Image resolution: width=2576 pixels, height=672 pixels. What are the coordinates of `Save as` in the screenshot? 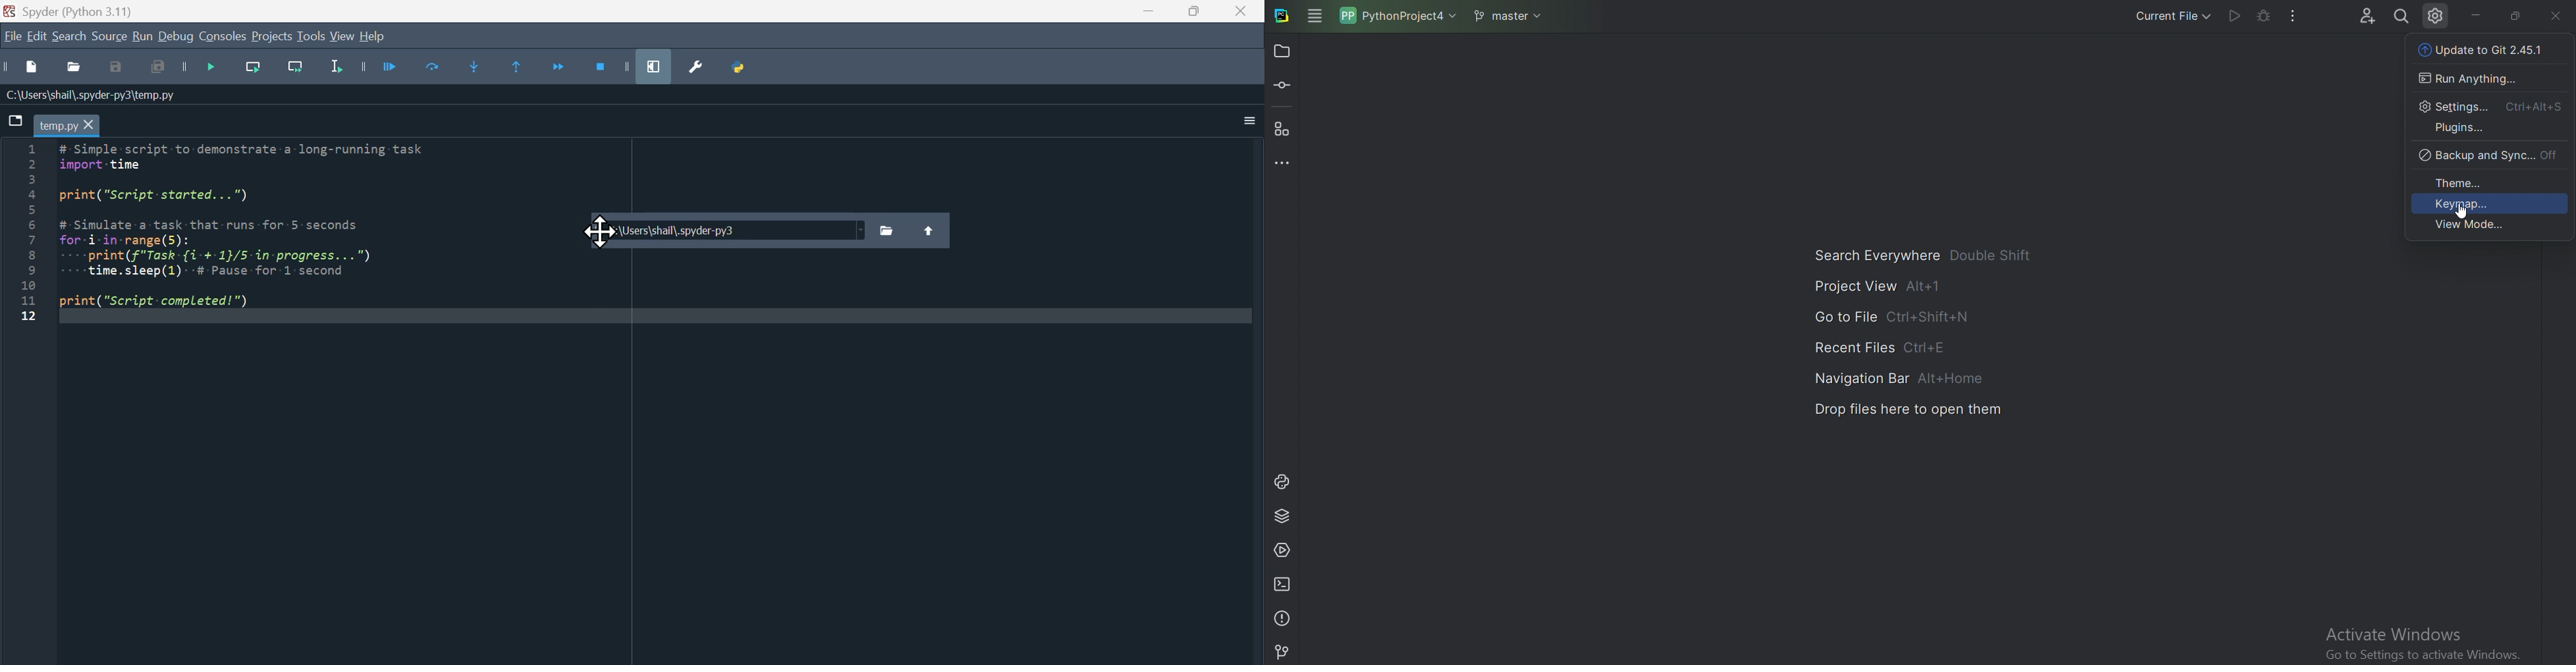 It's located at (120, 69).